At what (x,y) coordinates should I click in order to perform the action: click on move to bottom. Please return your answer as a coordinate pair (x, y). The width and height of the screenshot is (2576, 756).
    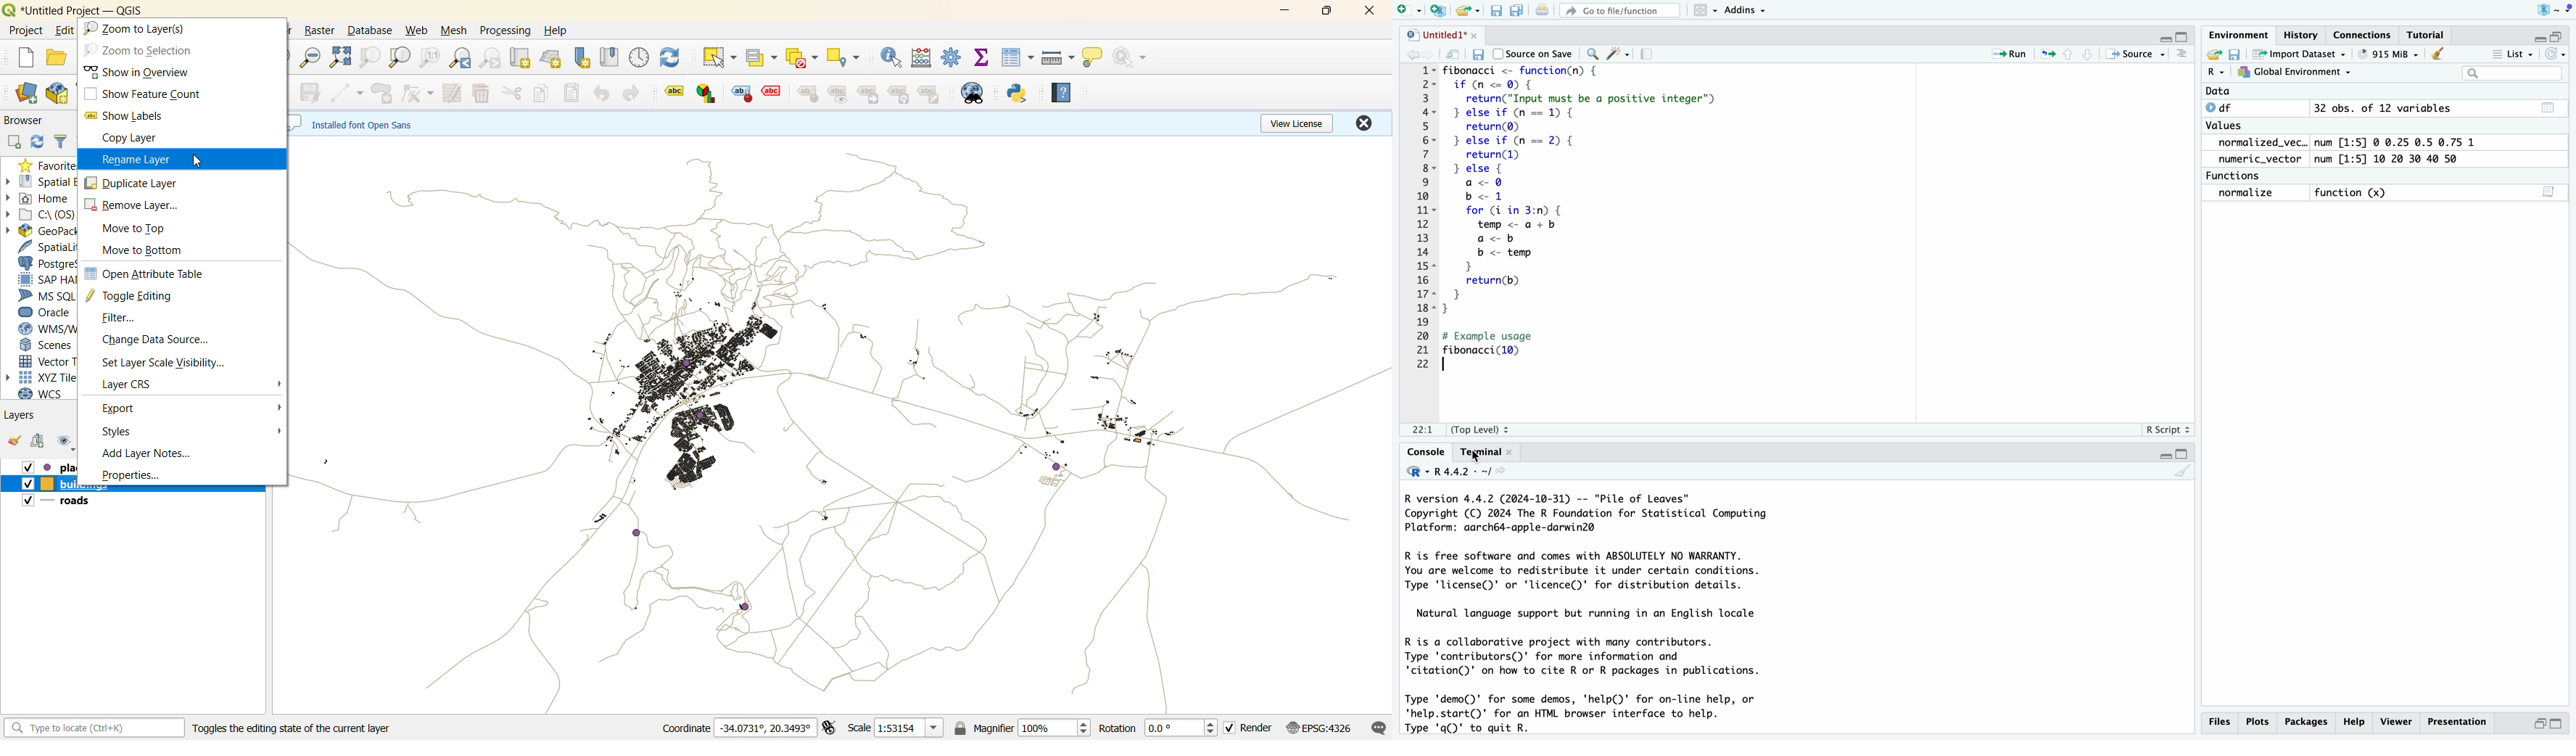
    Looking at the image, I should click on (141, 250).